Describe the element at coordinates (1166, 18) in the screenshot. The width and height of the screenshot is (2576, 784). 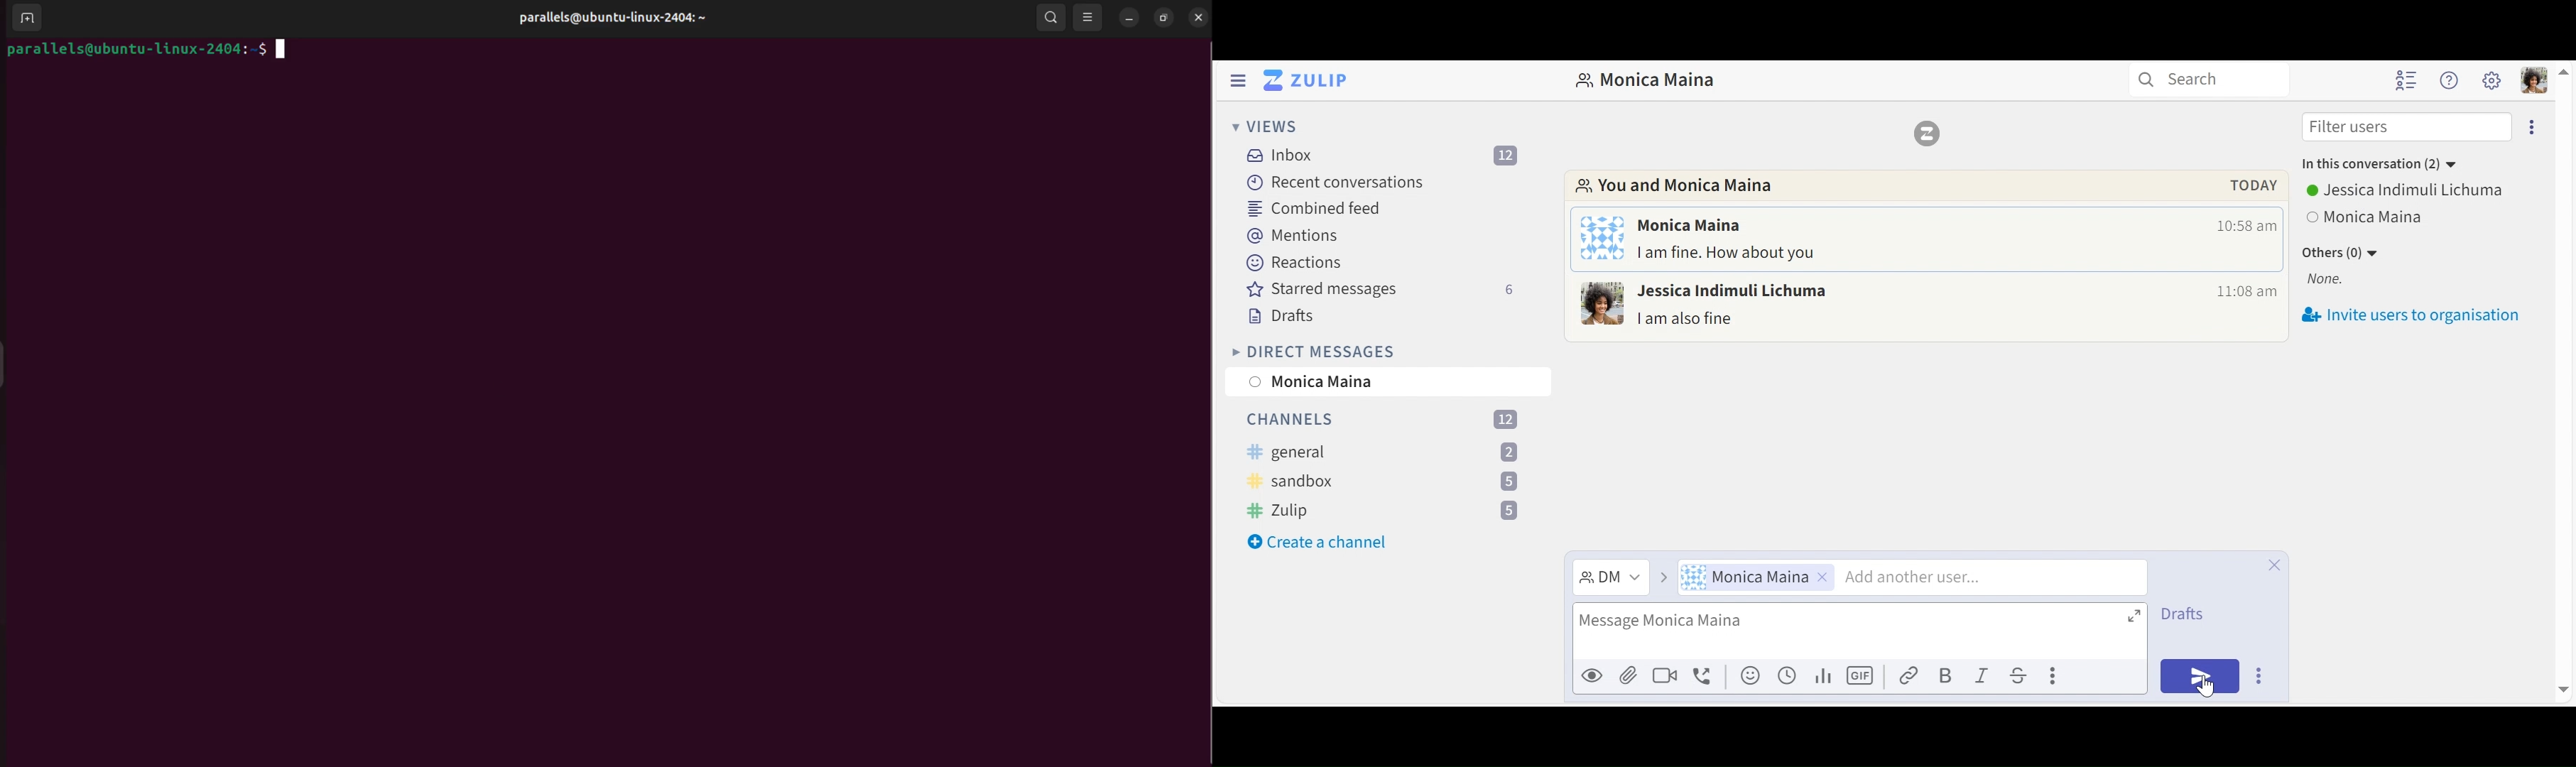
I see `resize` at that location.